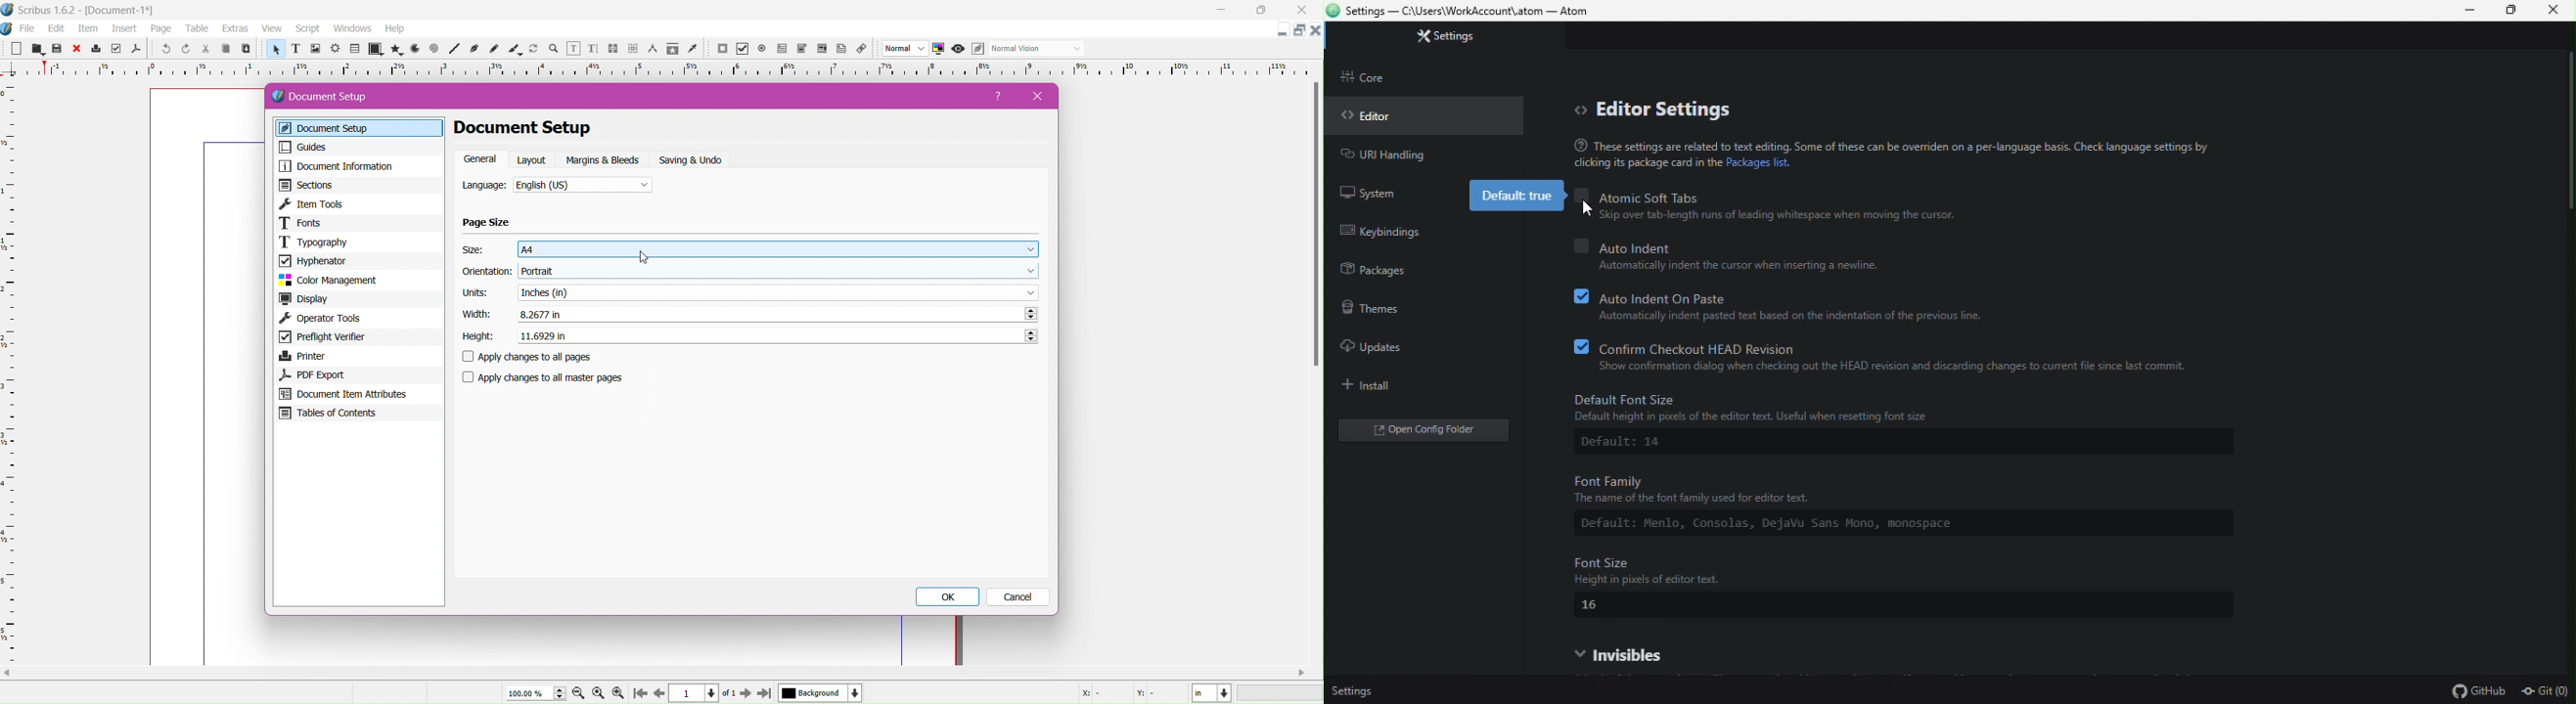 This screenshot has width=2576, height=728. Describe the element at coordinates (335, 49) in the screenshot. I see `render frame` at that location.